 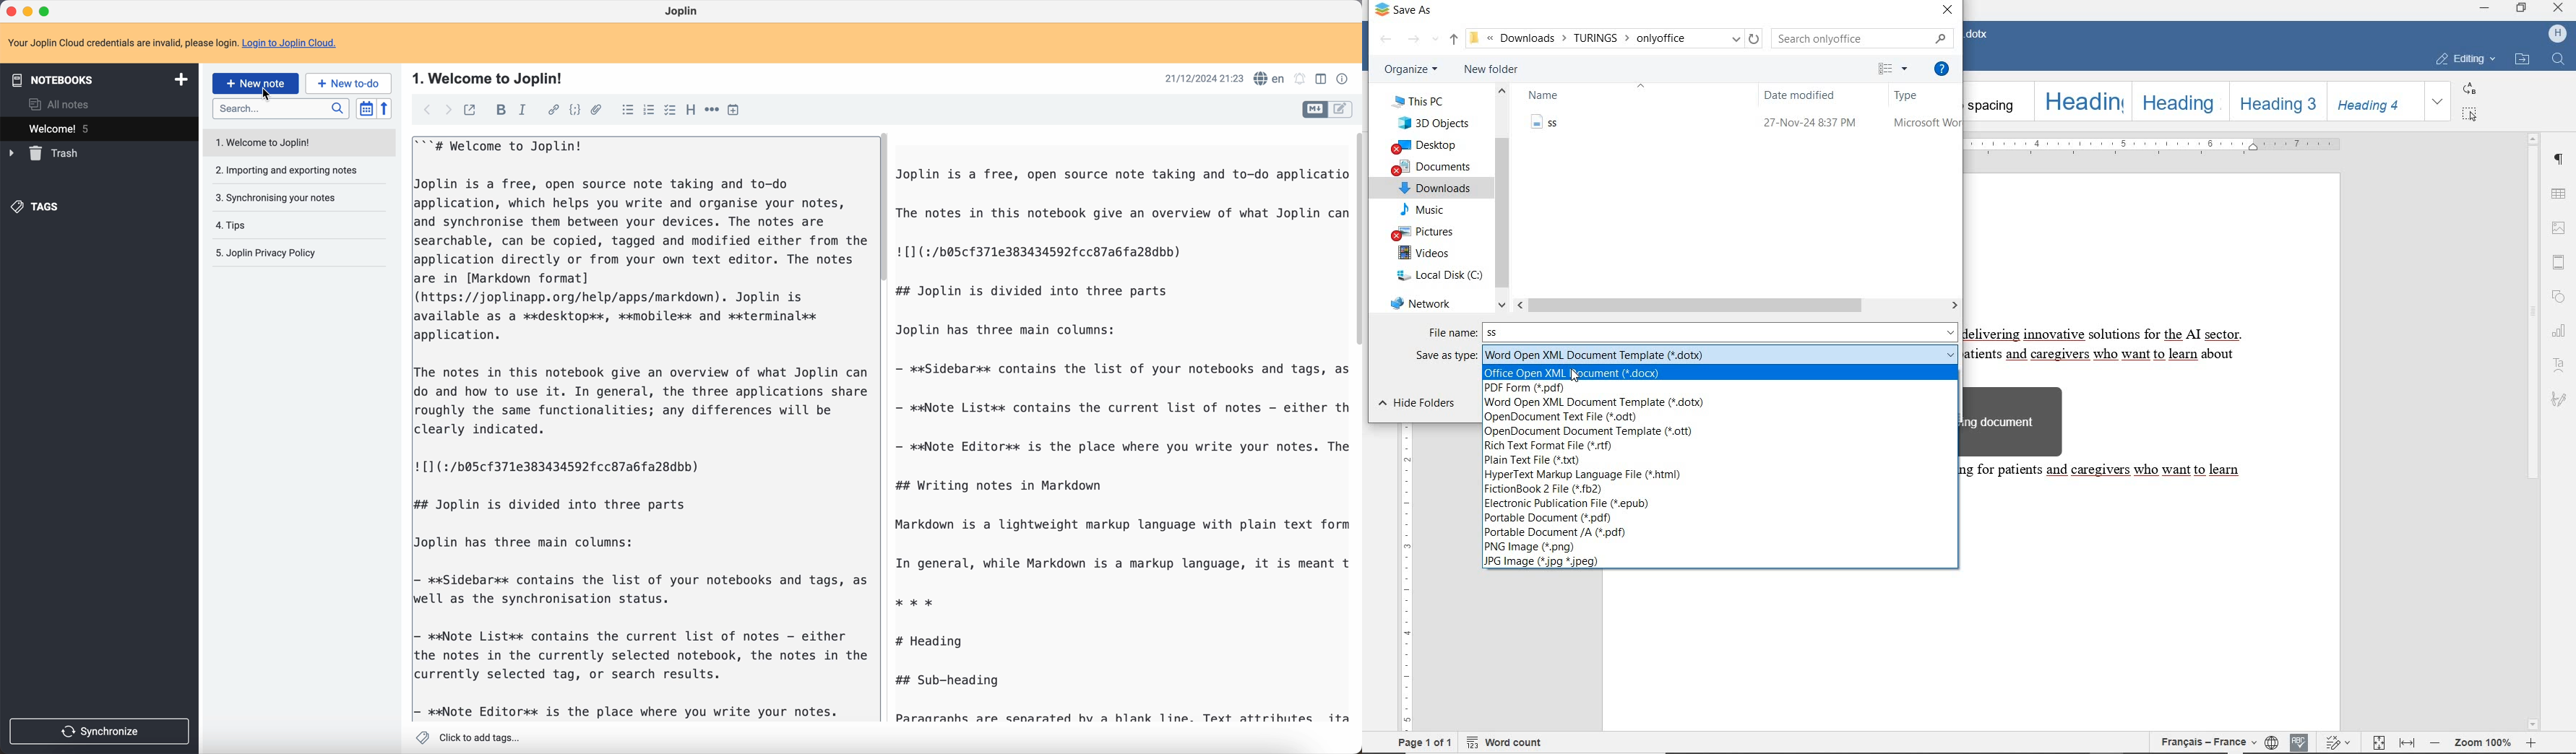 I want to click on WORD COUNT, so click(x=1511, y=741).